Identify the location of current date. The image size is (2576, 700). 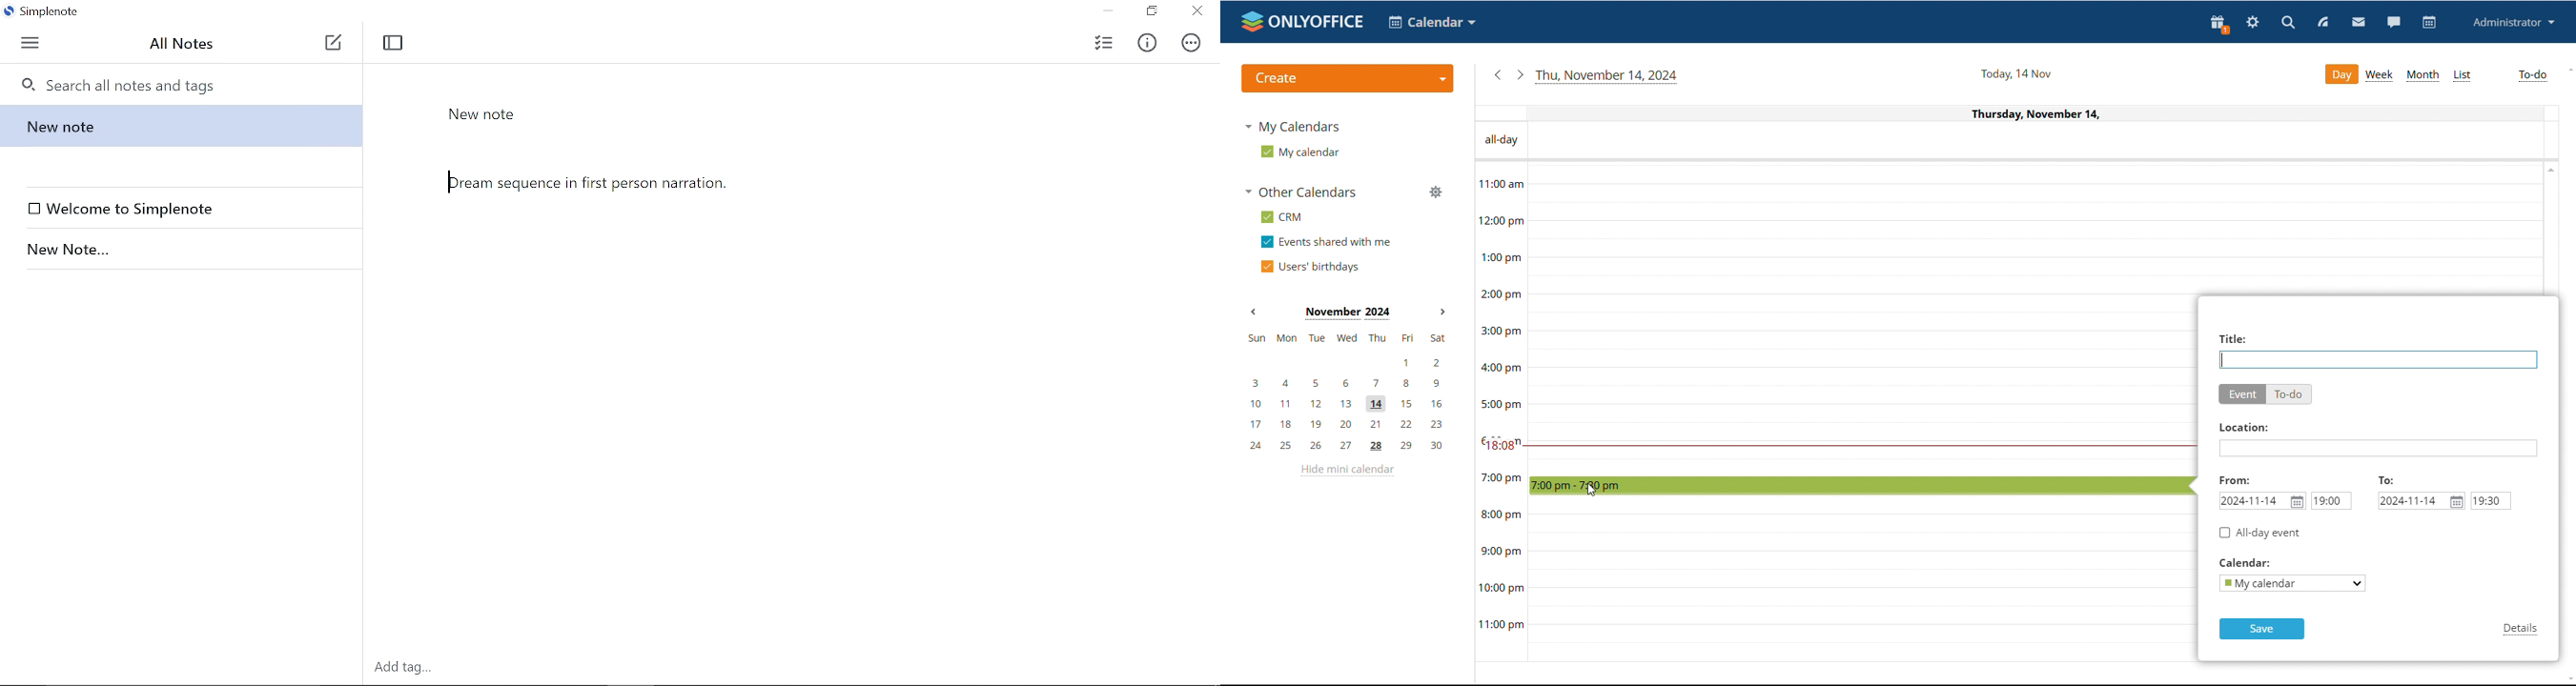
(2015, 74).